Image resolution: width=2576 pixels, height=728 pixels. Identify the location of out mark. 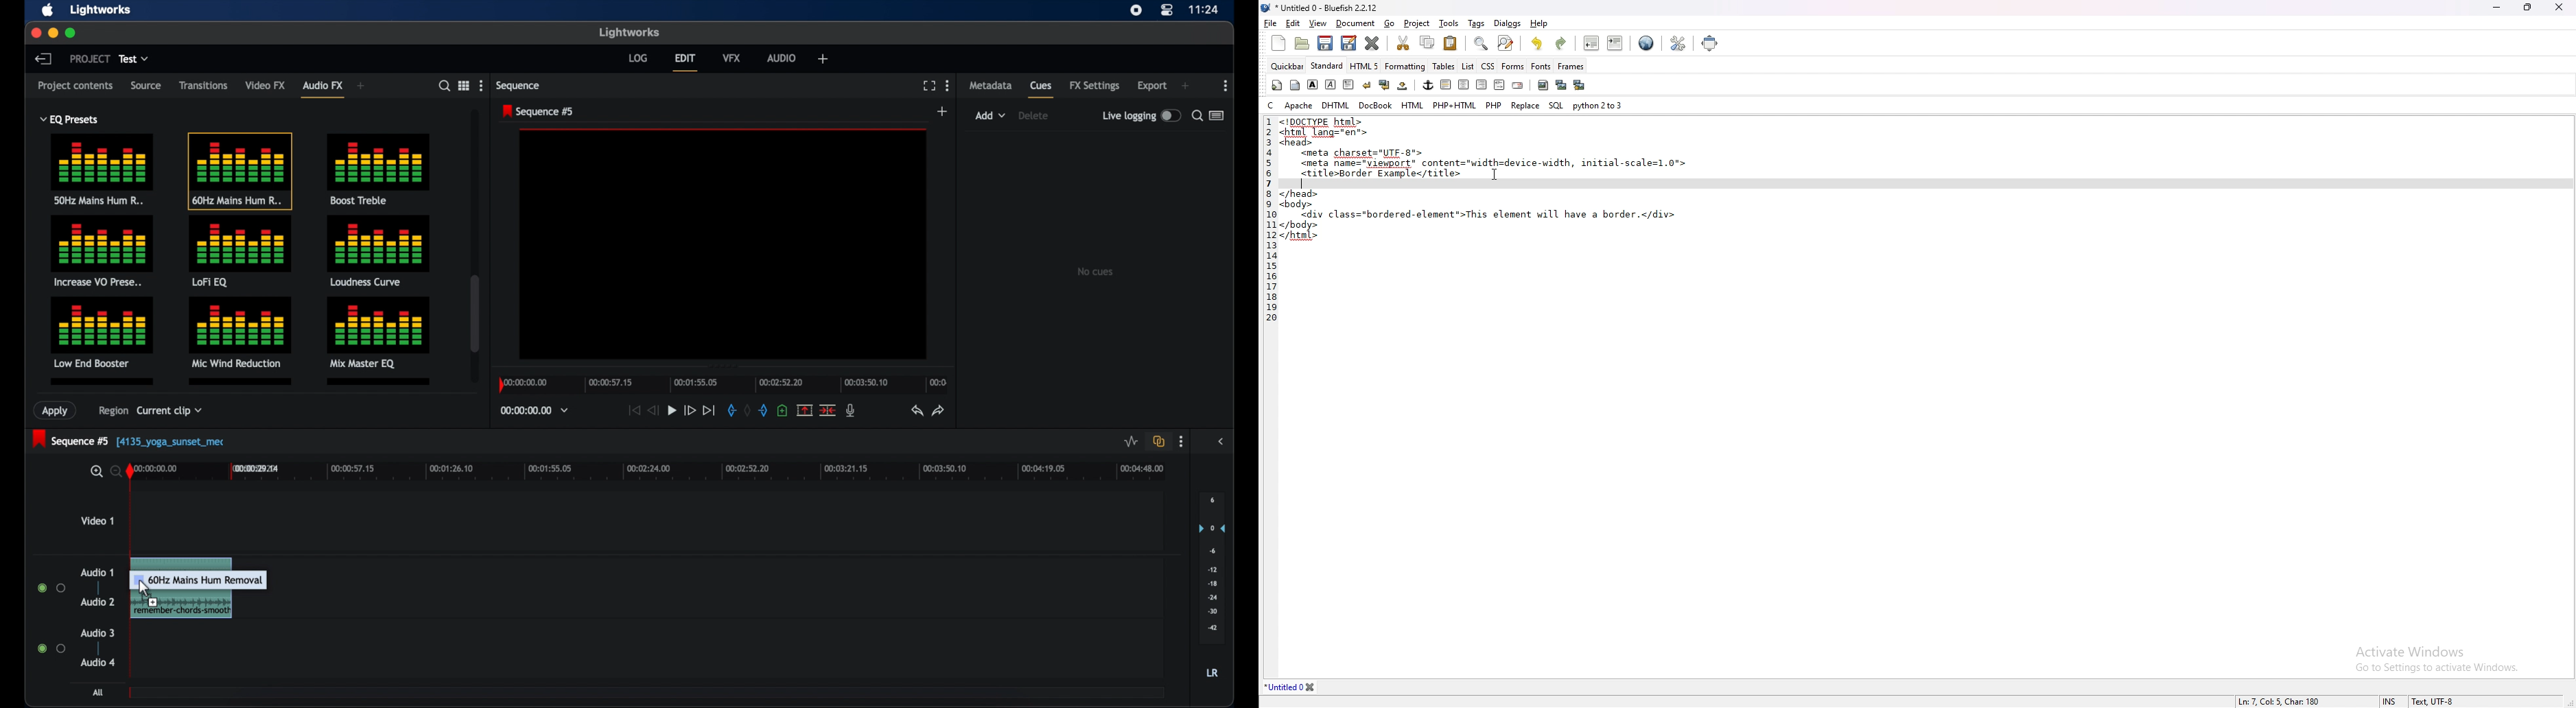
(763, 410).